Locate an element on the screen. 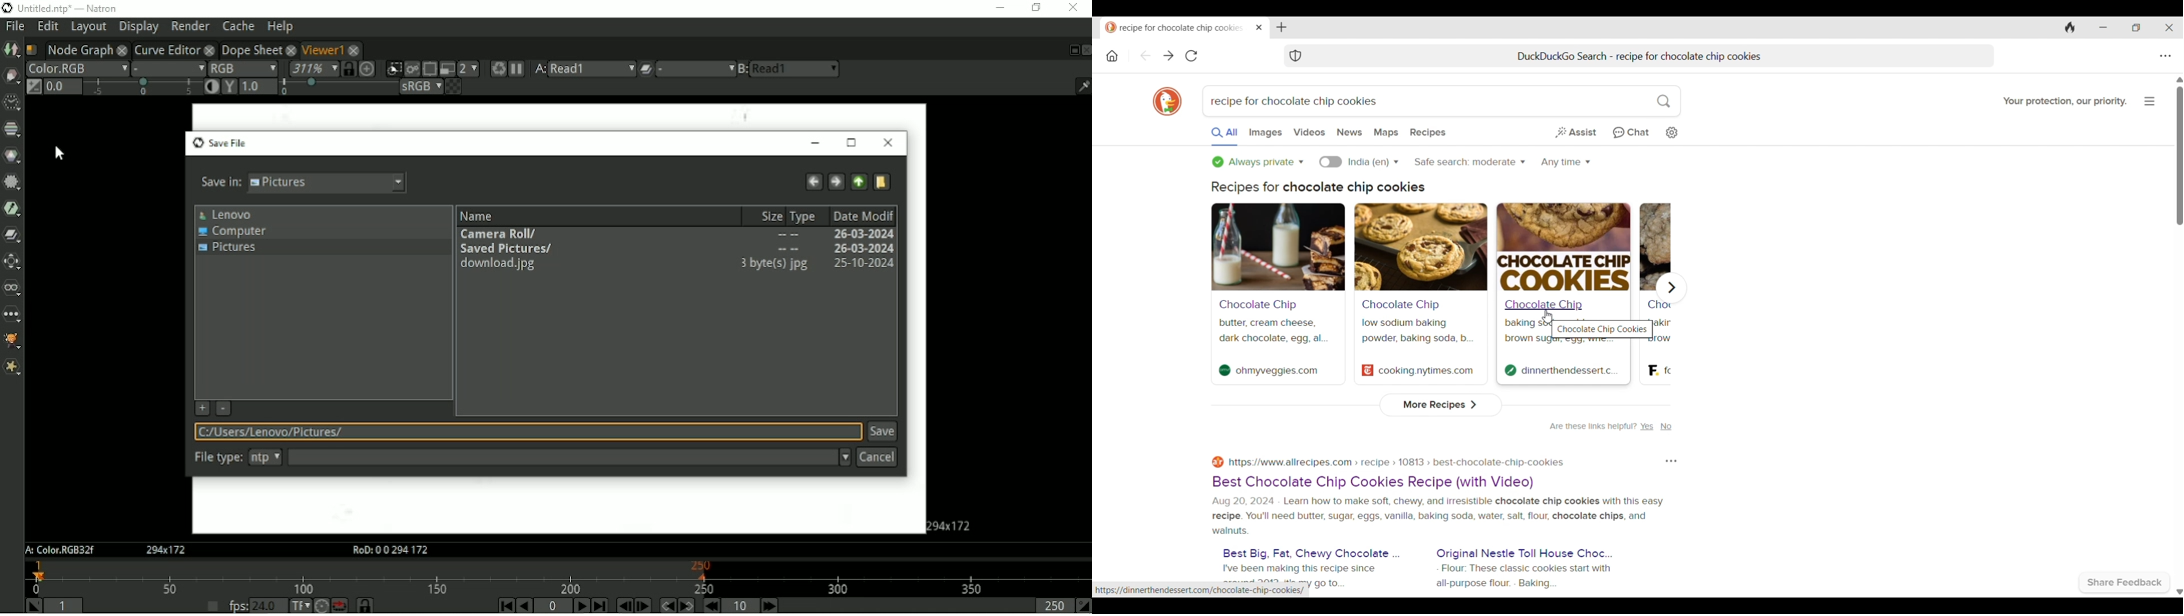 This screenshot has width=2184, height=616. Show next recipe is located at coordinates (1672, 288).